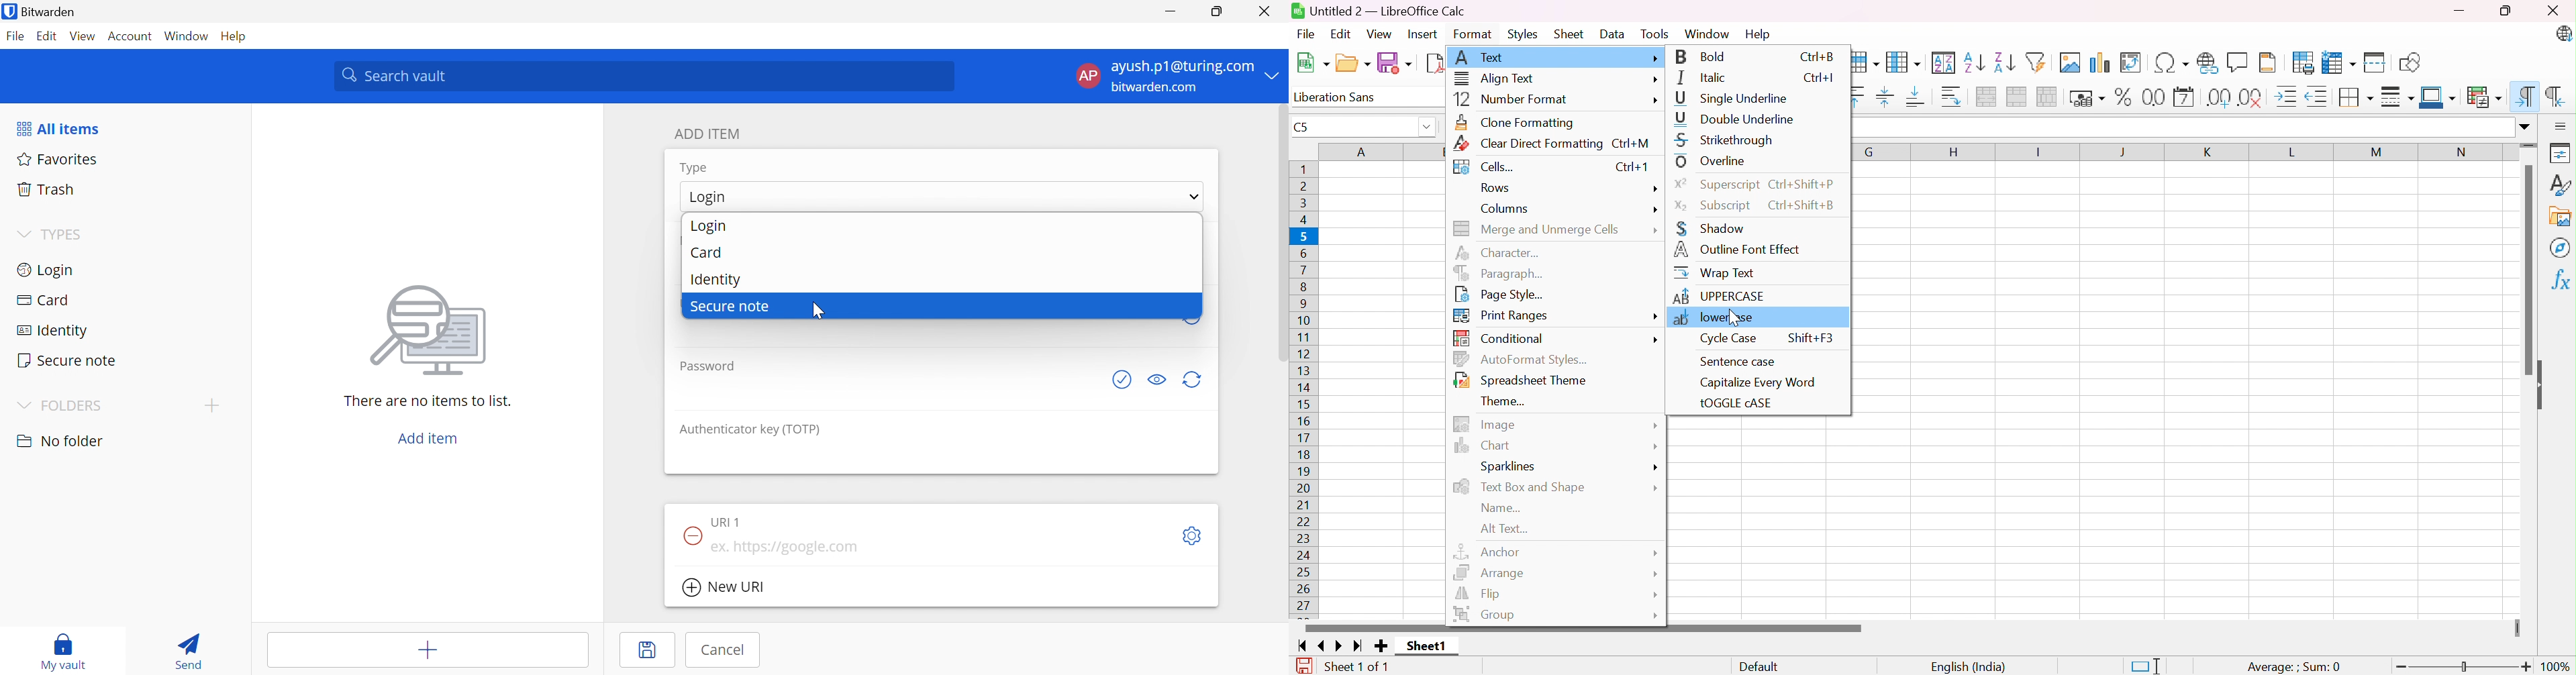  What do you see at coordinates (1758, 382) in the screenshot?
I see `Capitalize Every Word` at bounding box center [1758, 382].